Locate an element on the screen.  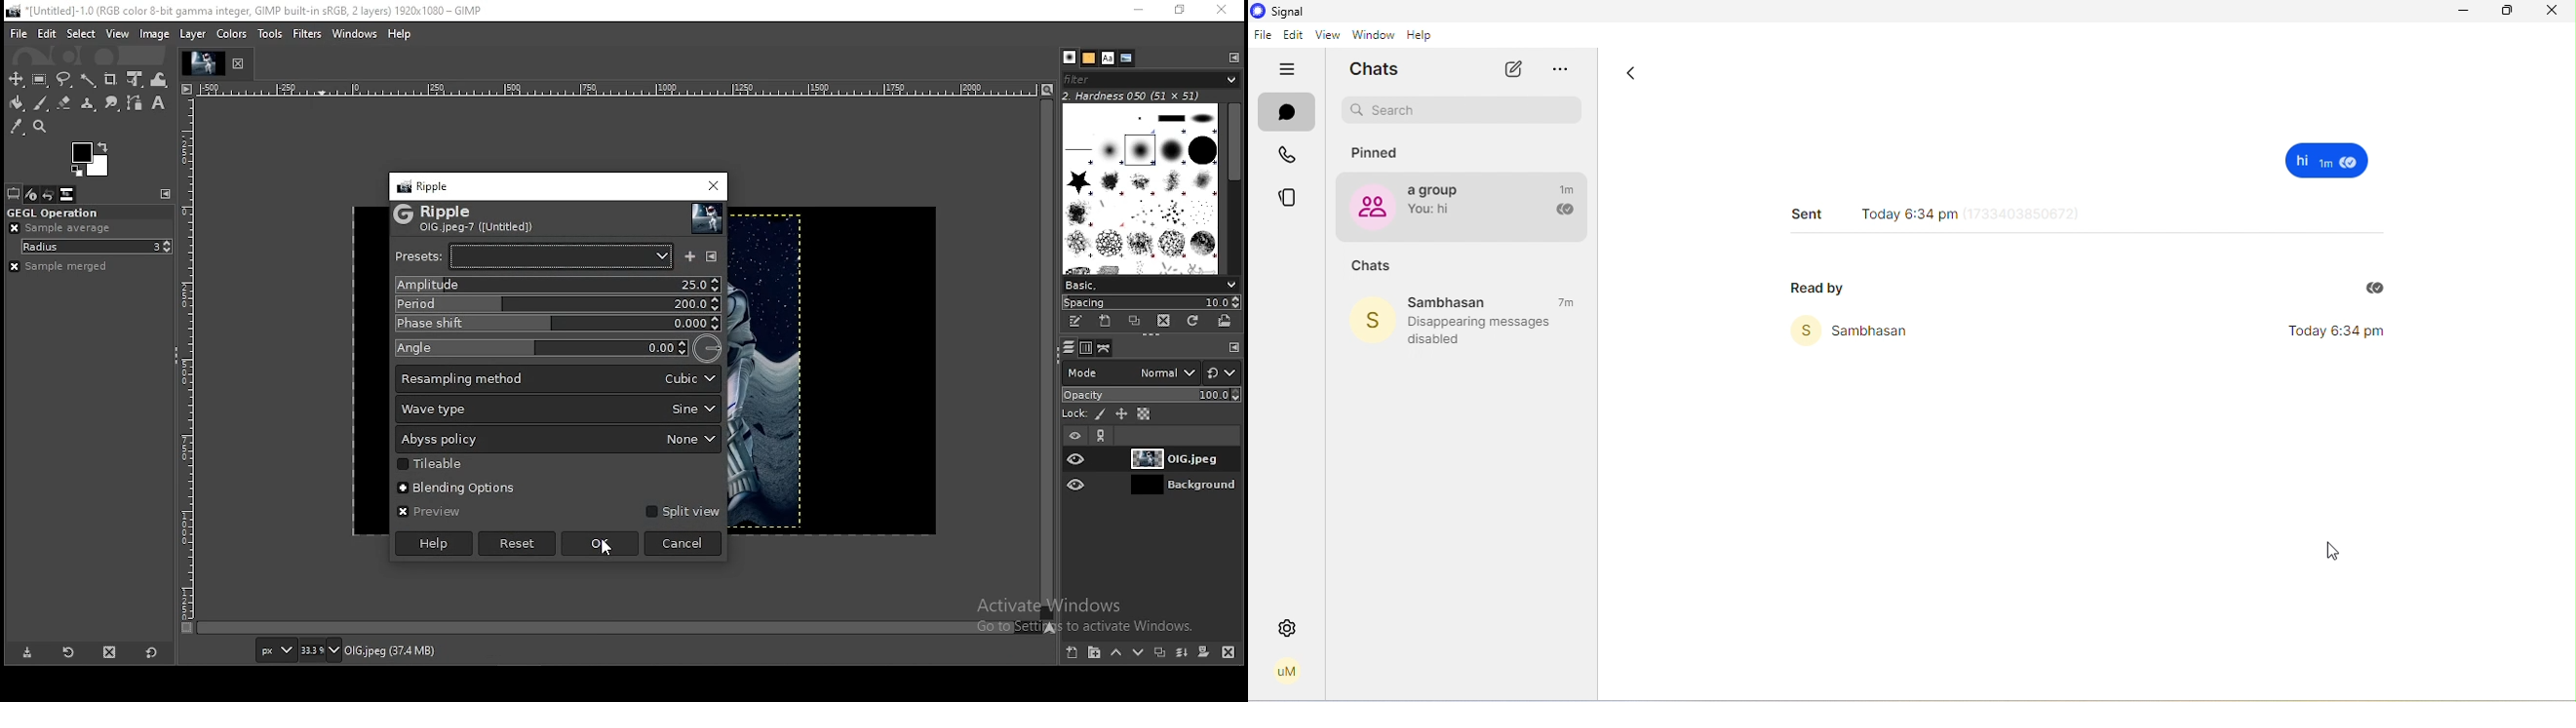
units is located at coordinates (276, 651).